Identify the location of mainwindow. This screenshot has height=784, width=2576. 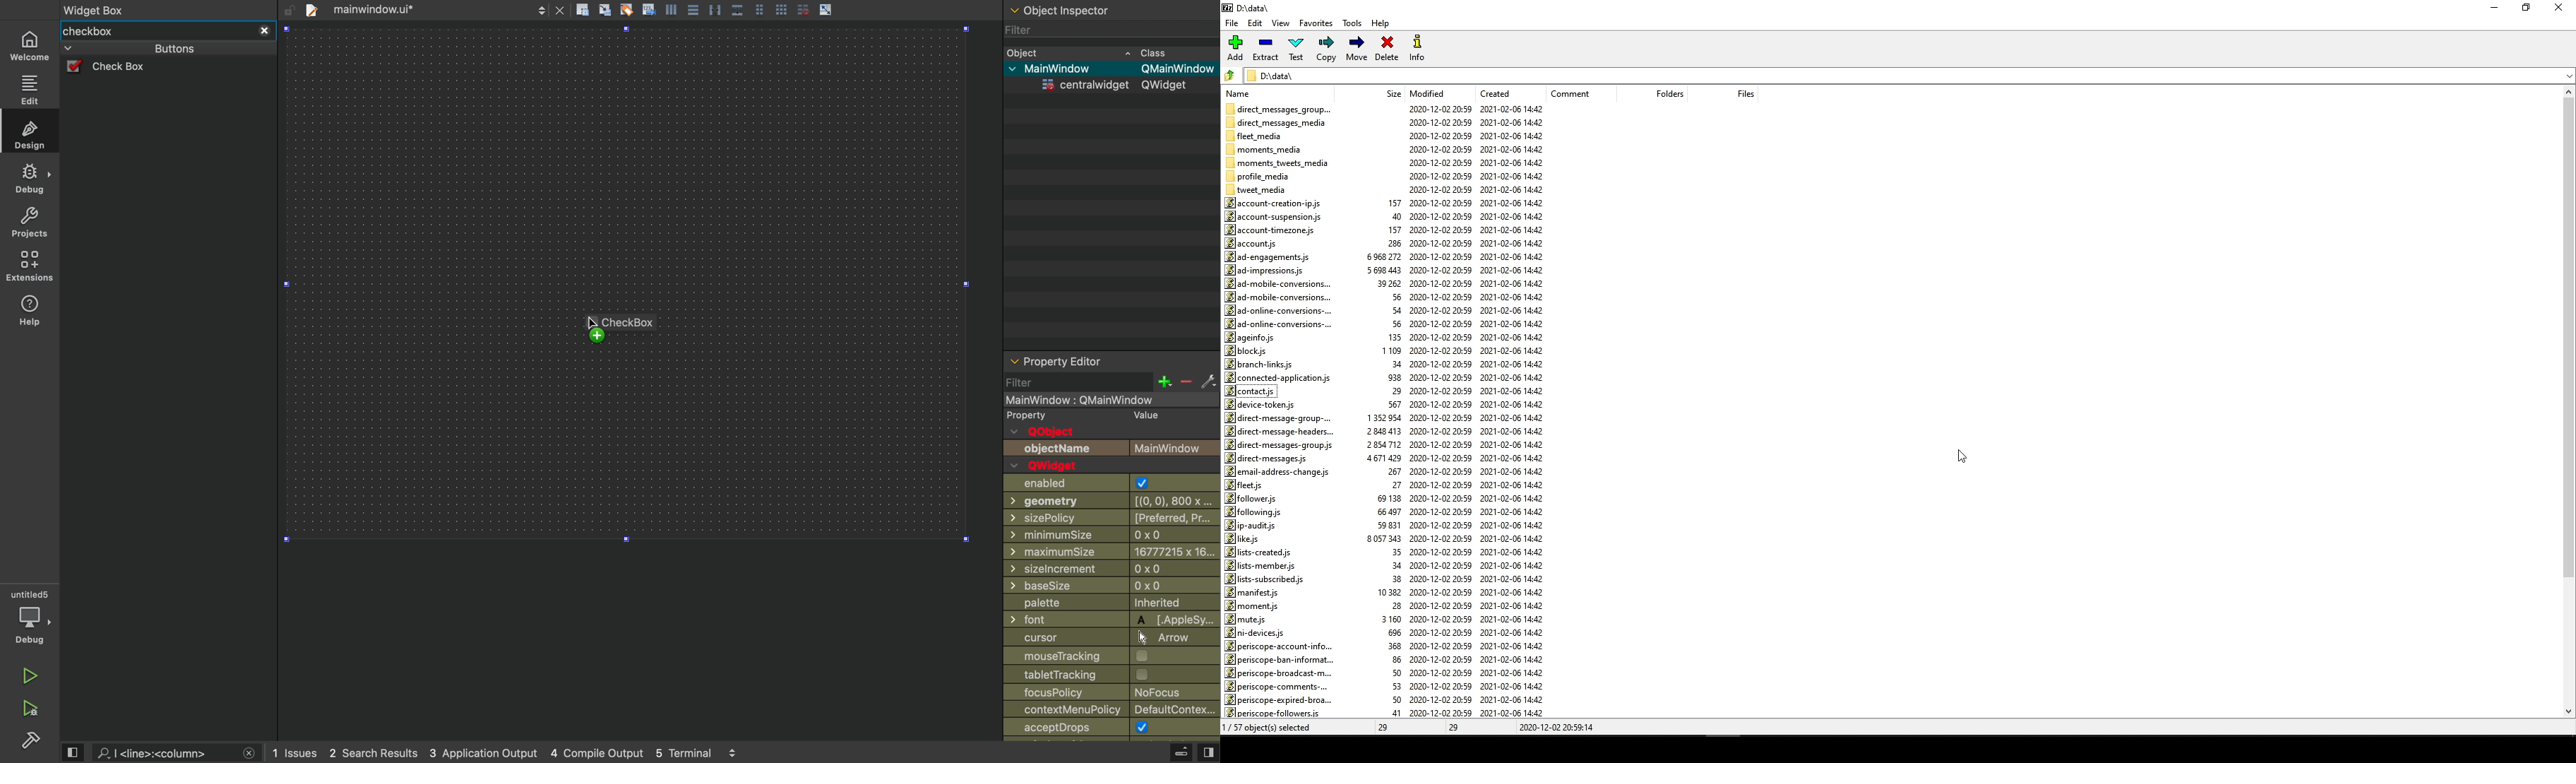
(1098, 401).